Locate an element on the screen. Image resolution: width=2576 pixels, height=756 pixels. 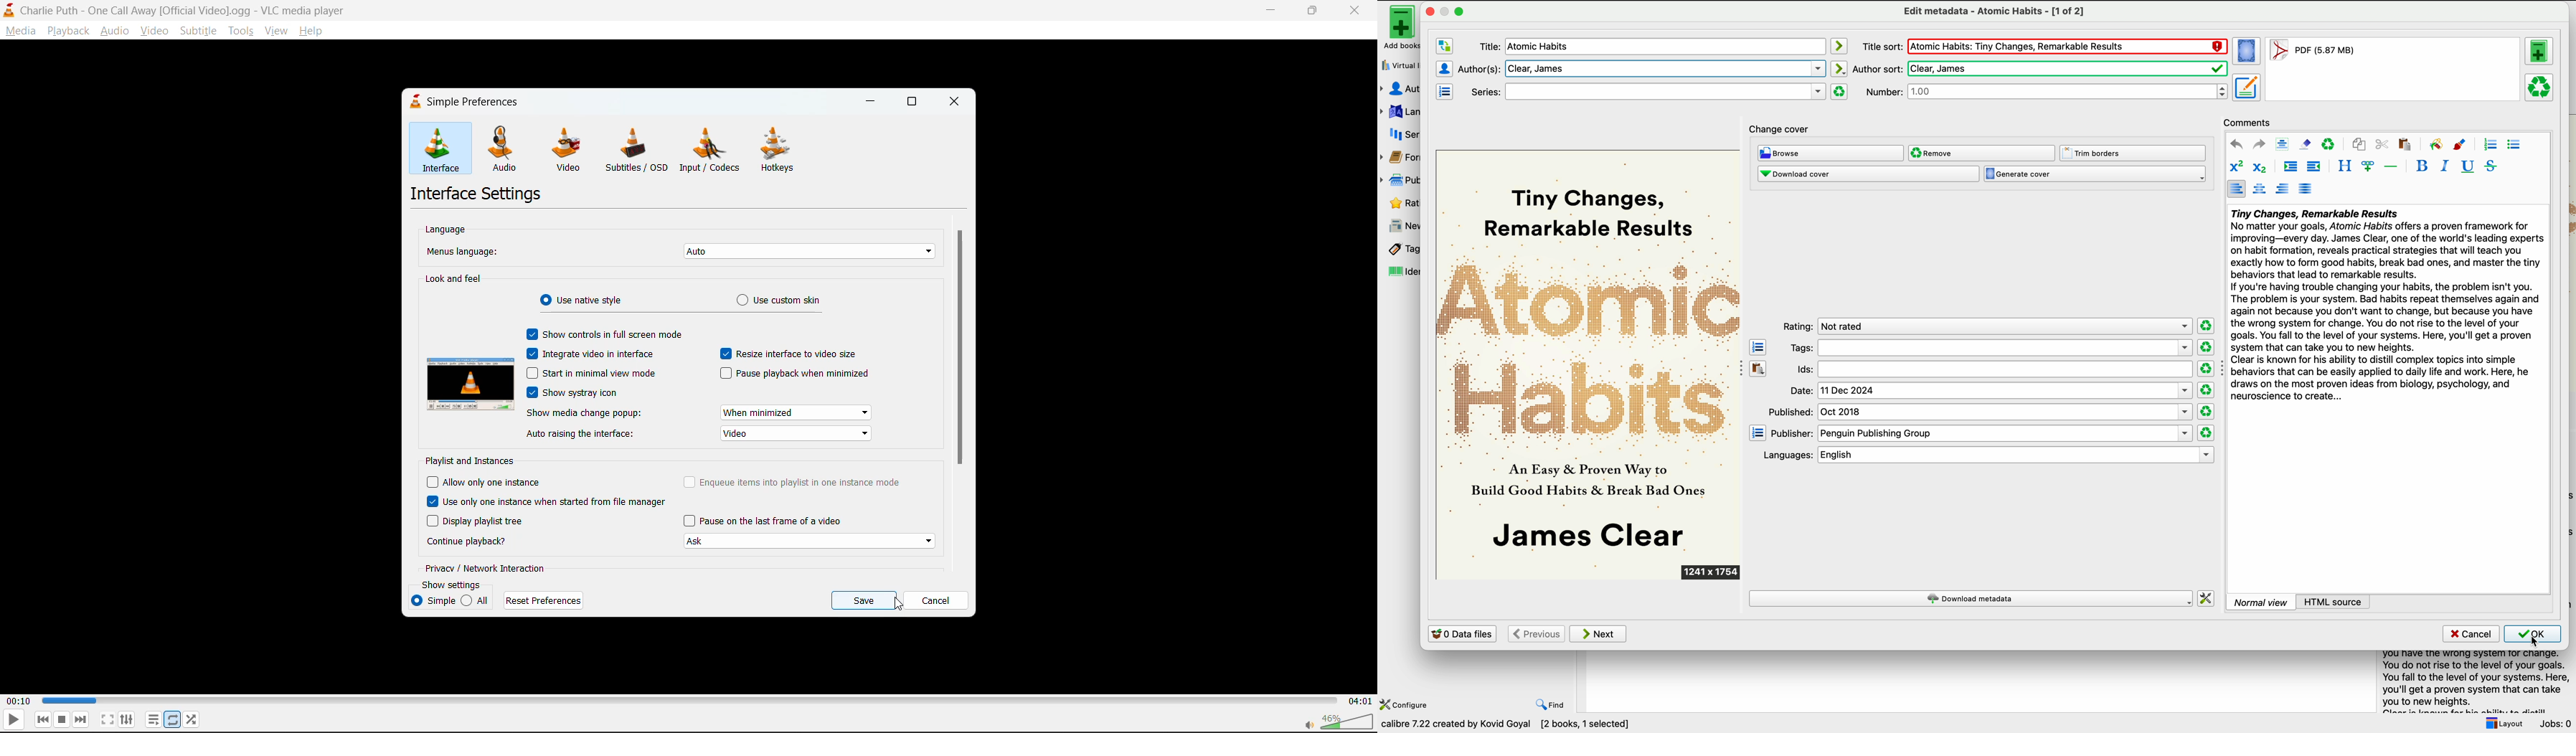
Charlie Puth - One Call Away [Official Video].ogg - VLC media player is located at coordinates (180, 10).